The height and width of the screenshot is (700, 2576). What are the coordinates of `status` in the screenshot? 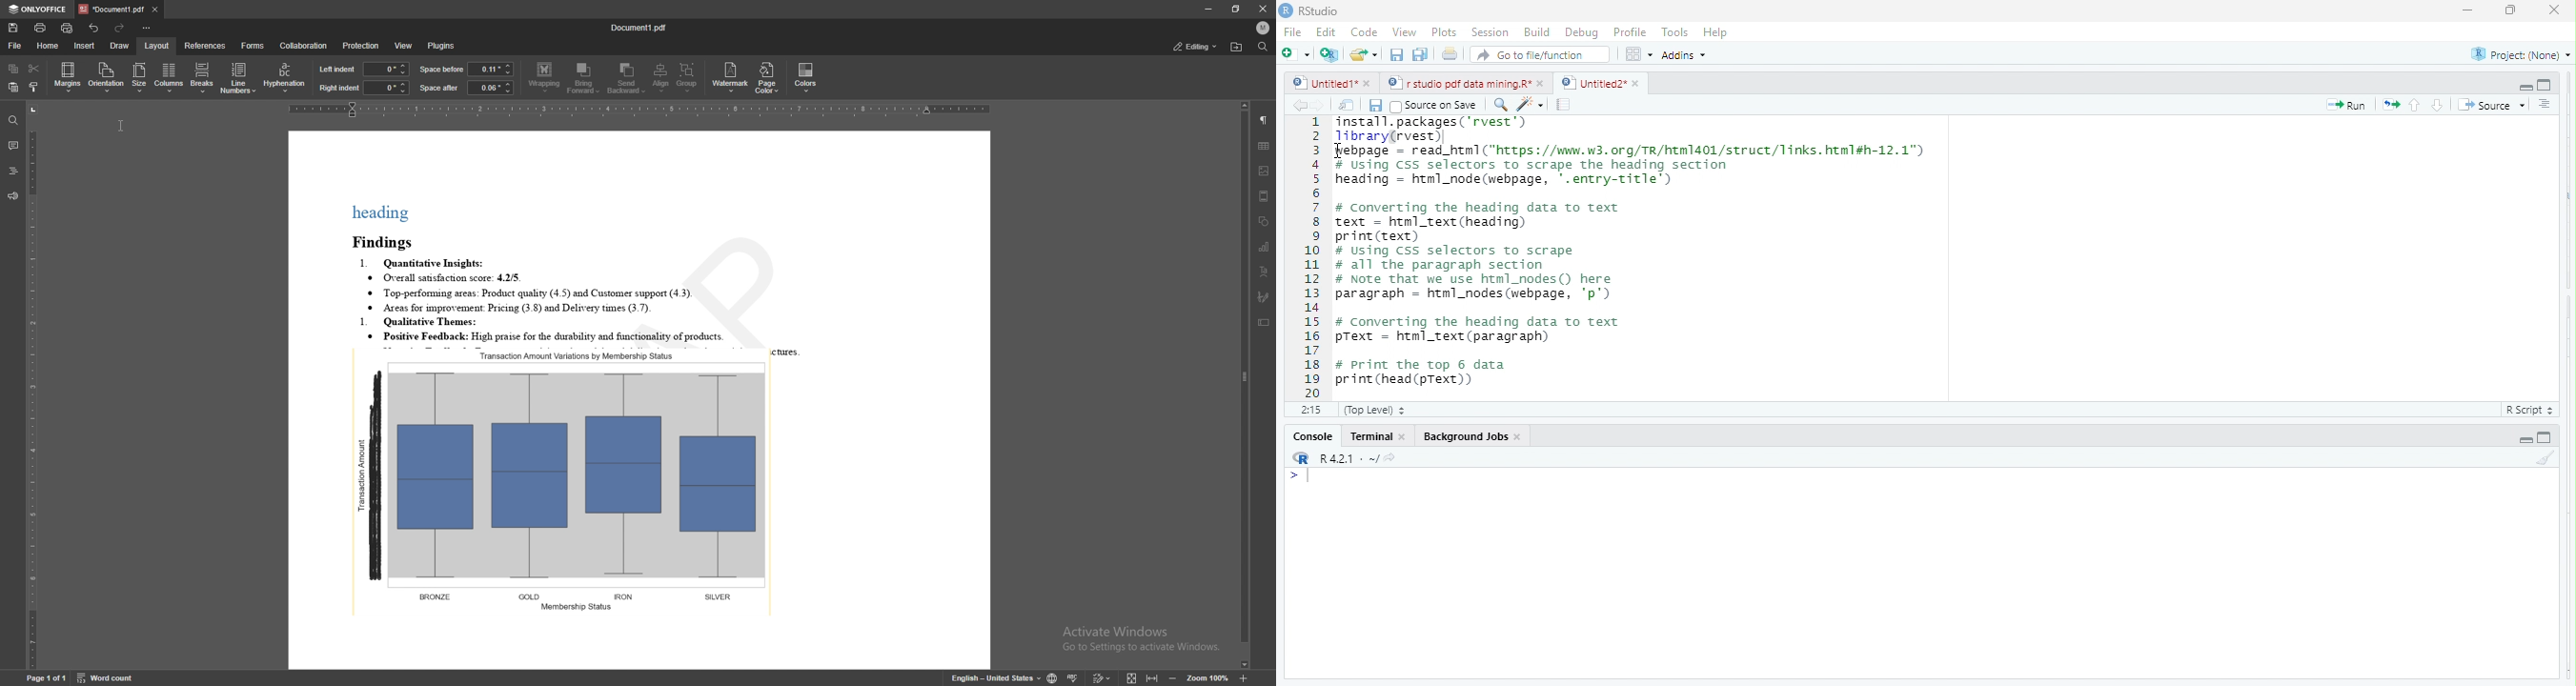 It's located at (1197, 46).